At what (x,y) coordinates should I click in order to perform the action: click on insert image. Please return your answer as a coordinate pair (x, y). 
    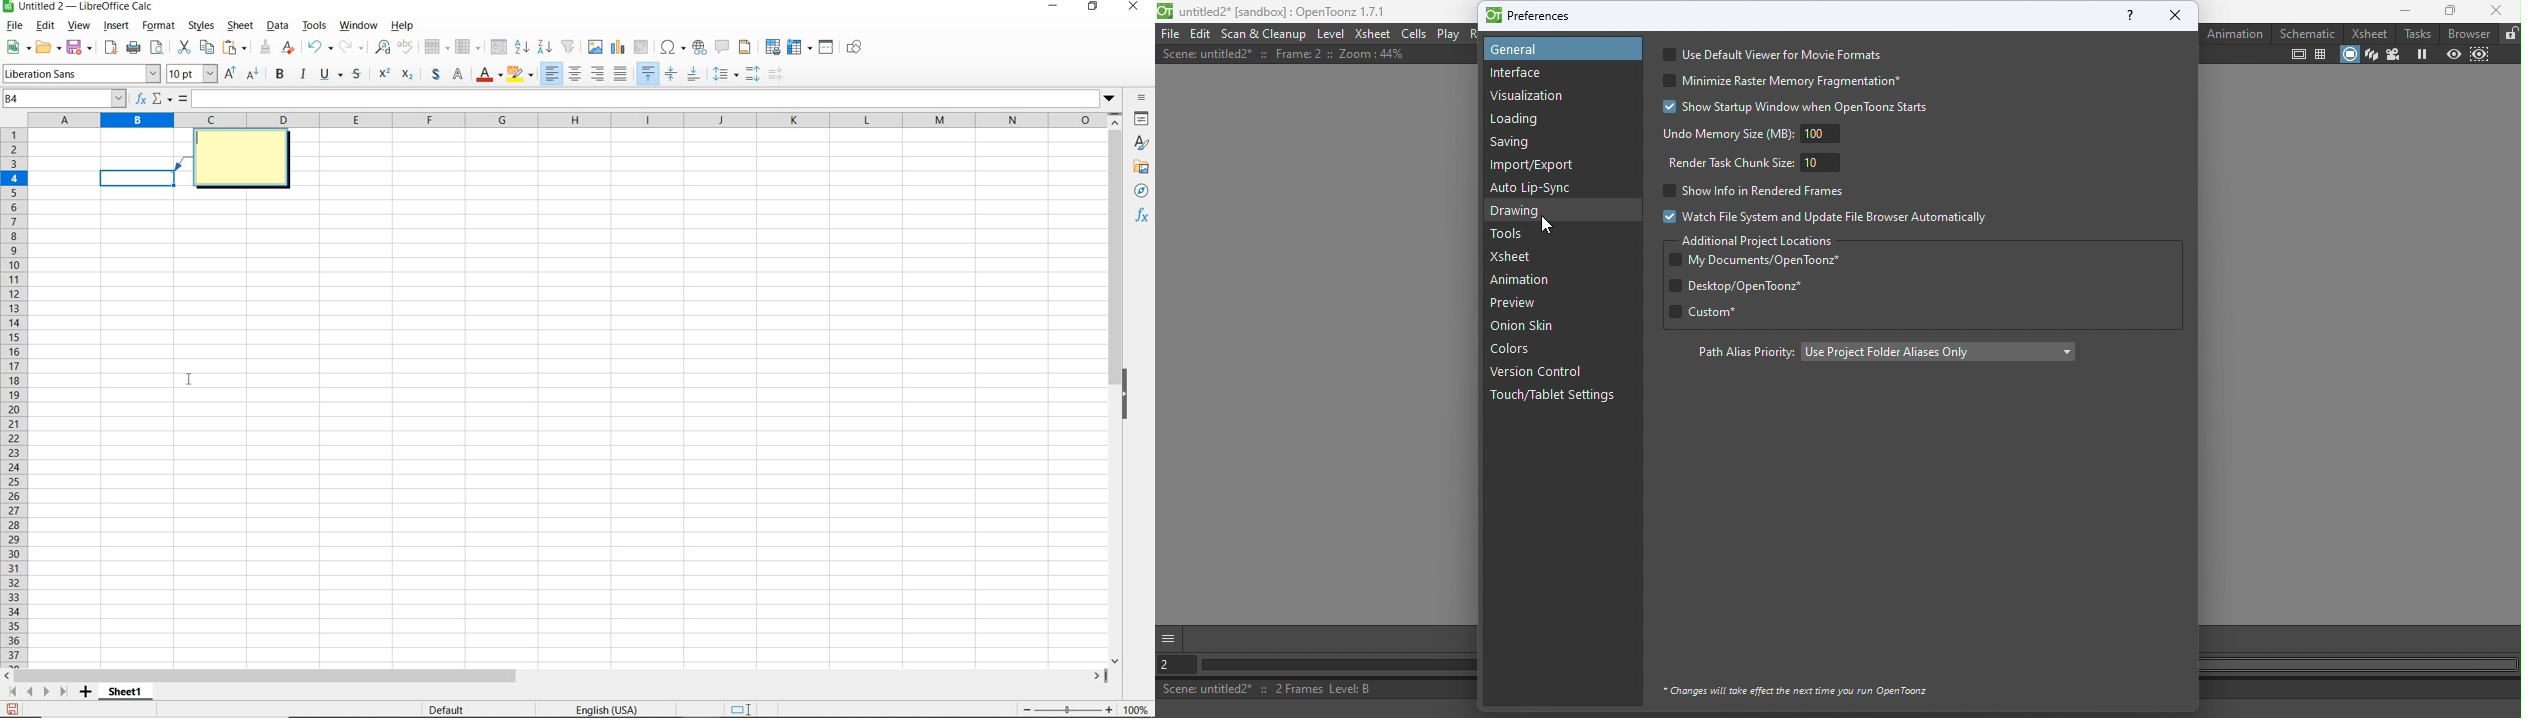
    Looking at the image, I should click on (596, 47).